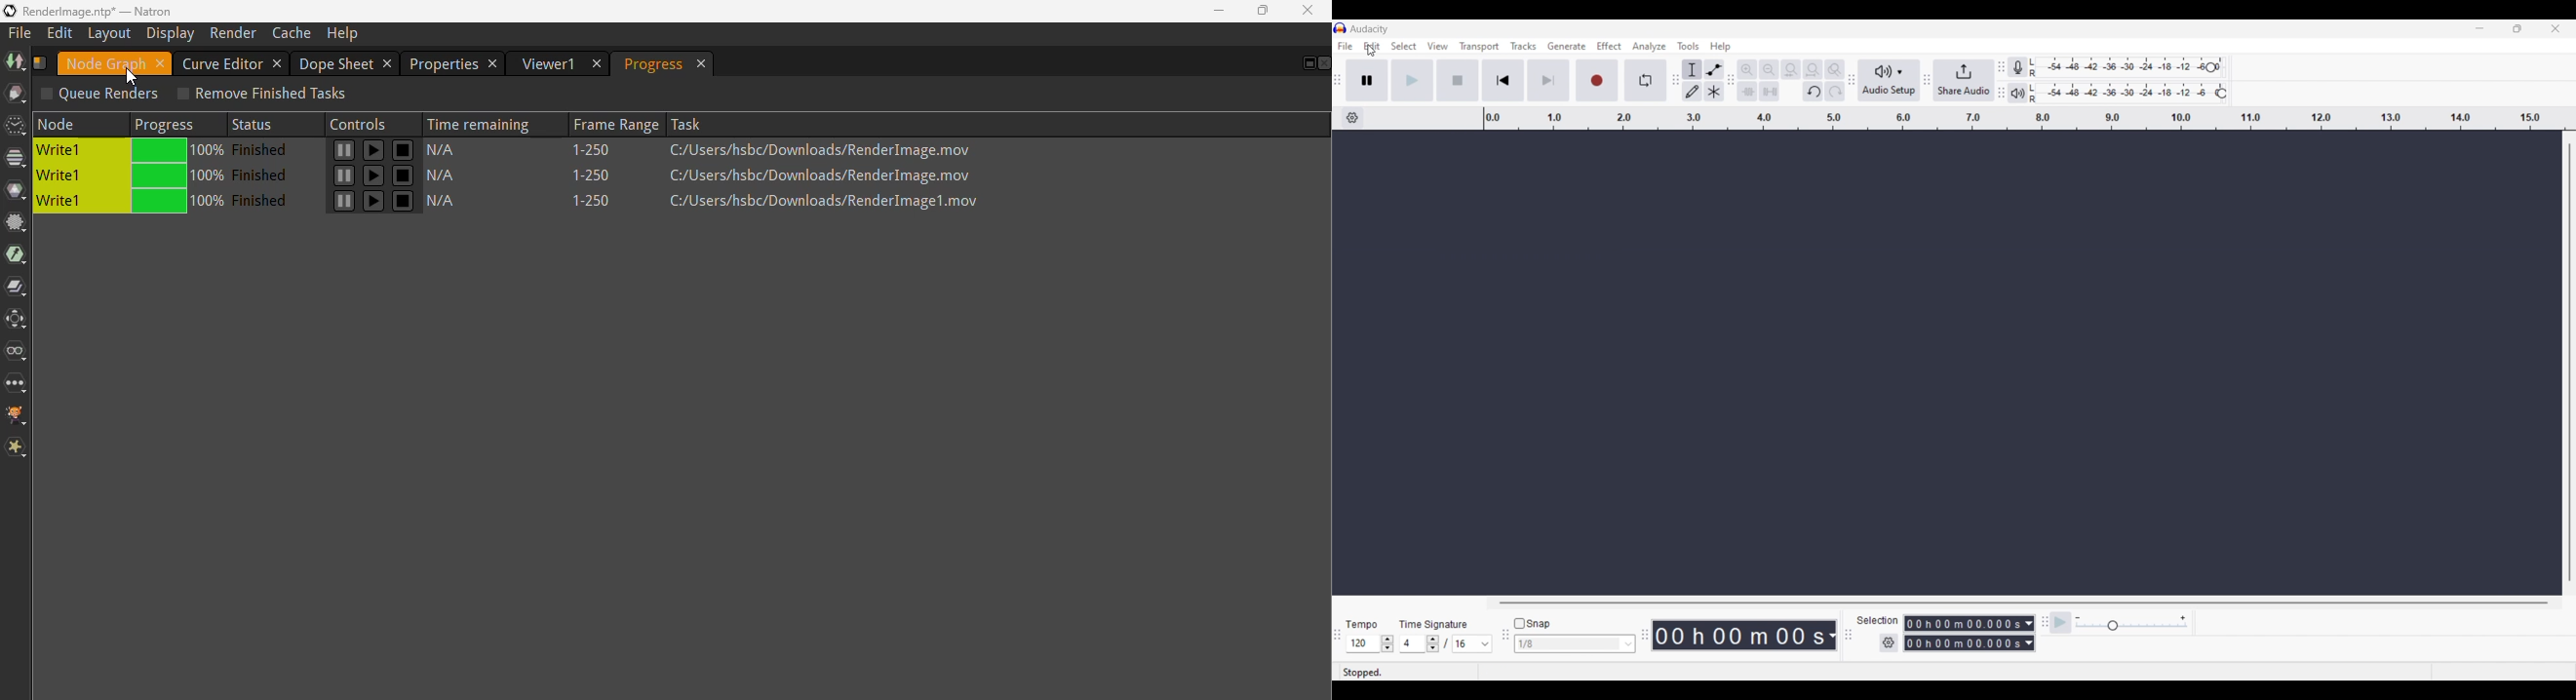 This screenshot has height=700, width=2576. Describe the element at coordinates (1414, 644) in the screenshot. I see `Selected time signature` at that location.